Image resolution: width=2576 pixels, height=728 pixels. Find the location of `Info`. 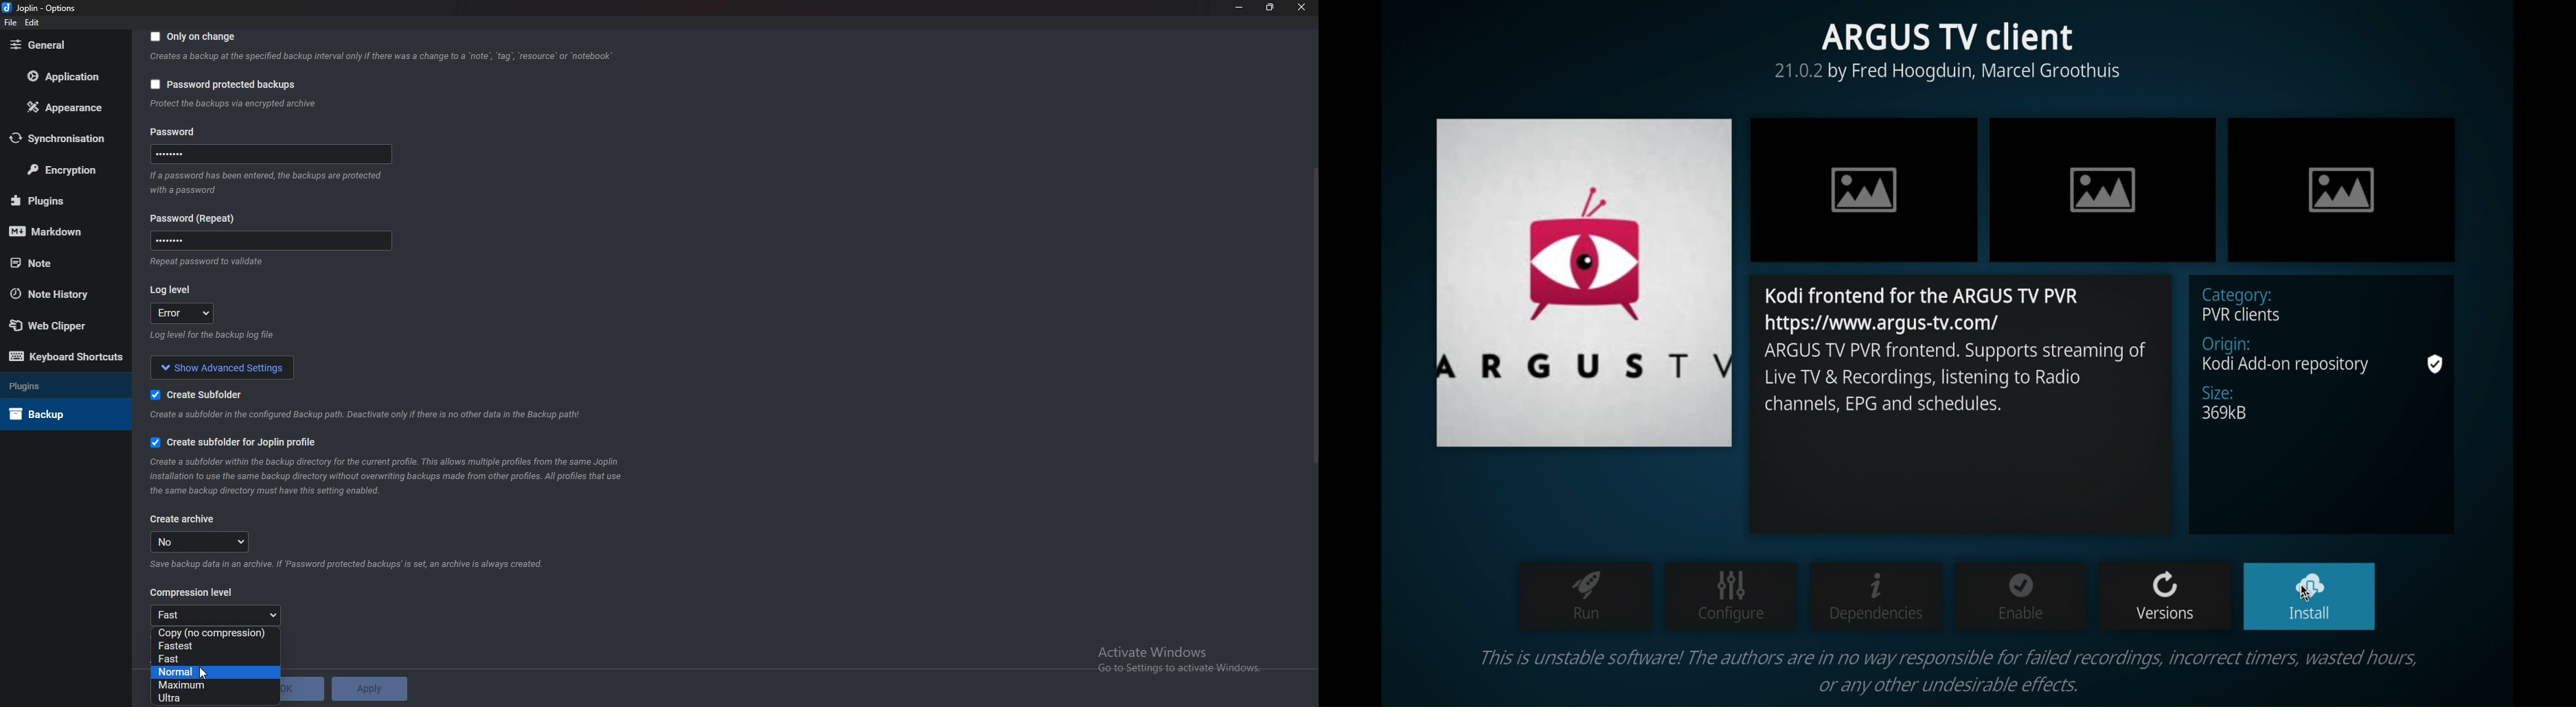

Info is located at coordinates (204, 261).